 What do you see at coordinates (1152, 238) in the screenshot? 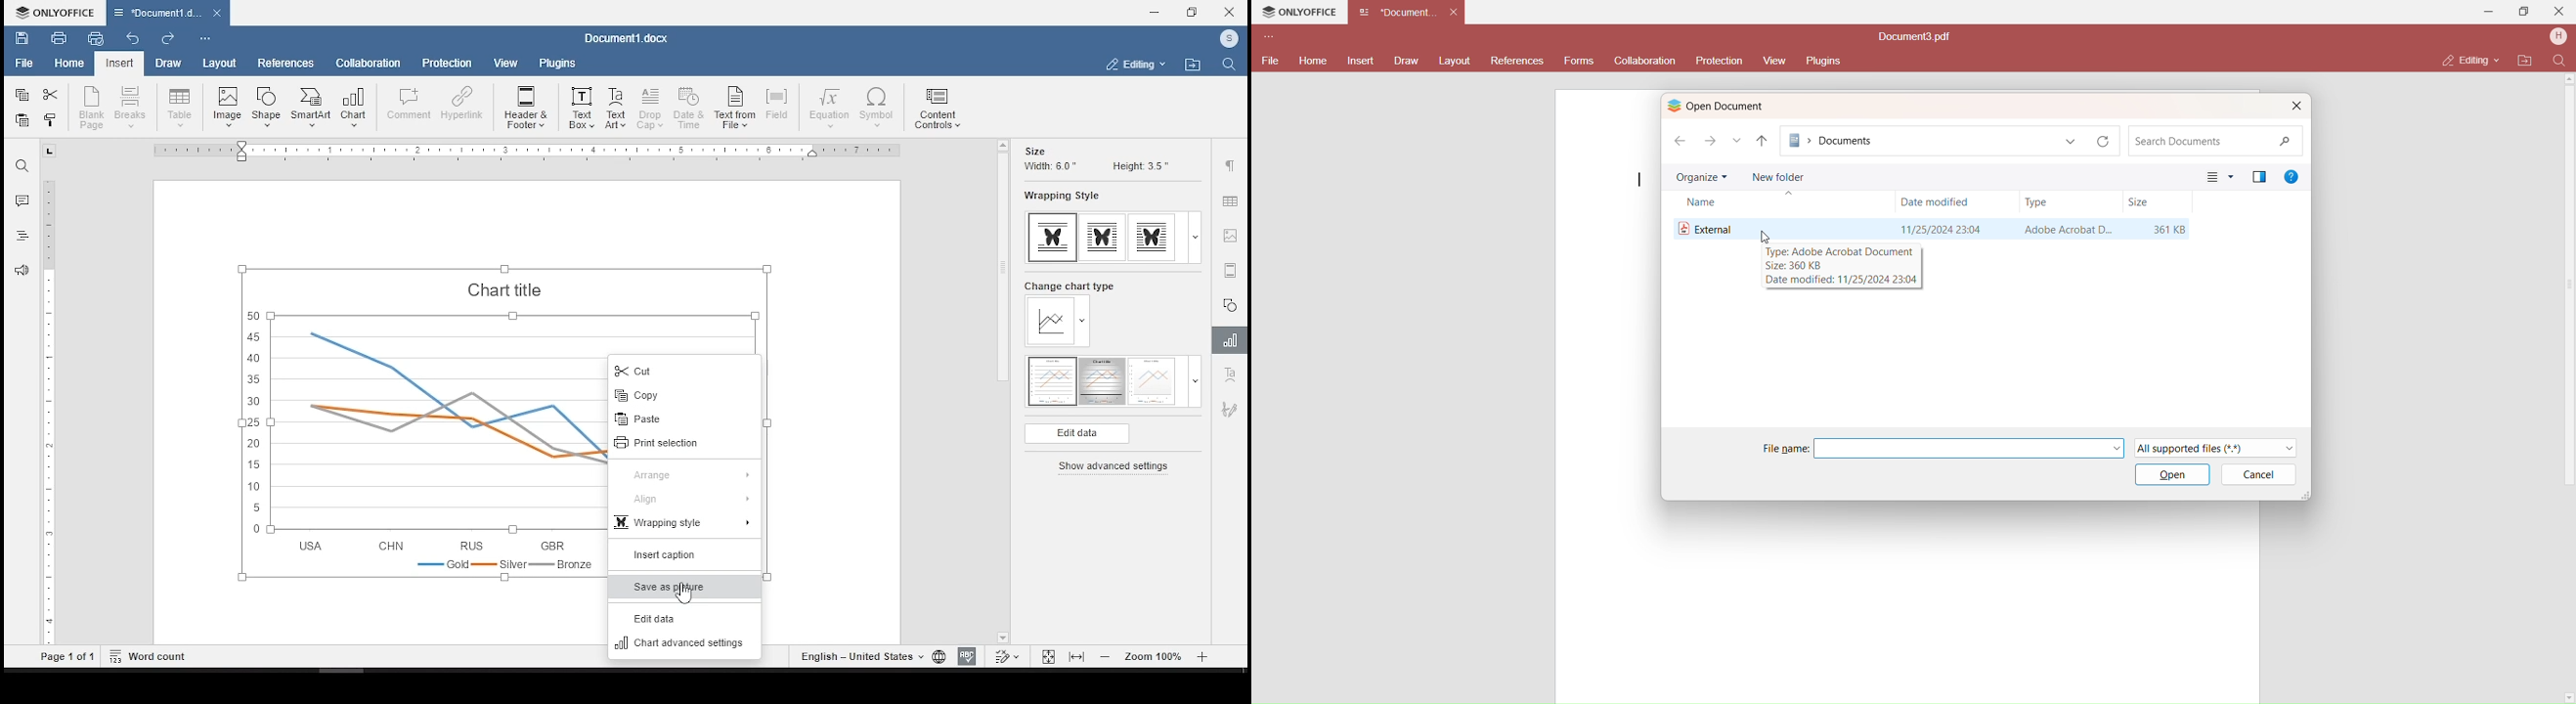
I see `wrapping style` at bounding box center [1152, 238].